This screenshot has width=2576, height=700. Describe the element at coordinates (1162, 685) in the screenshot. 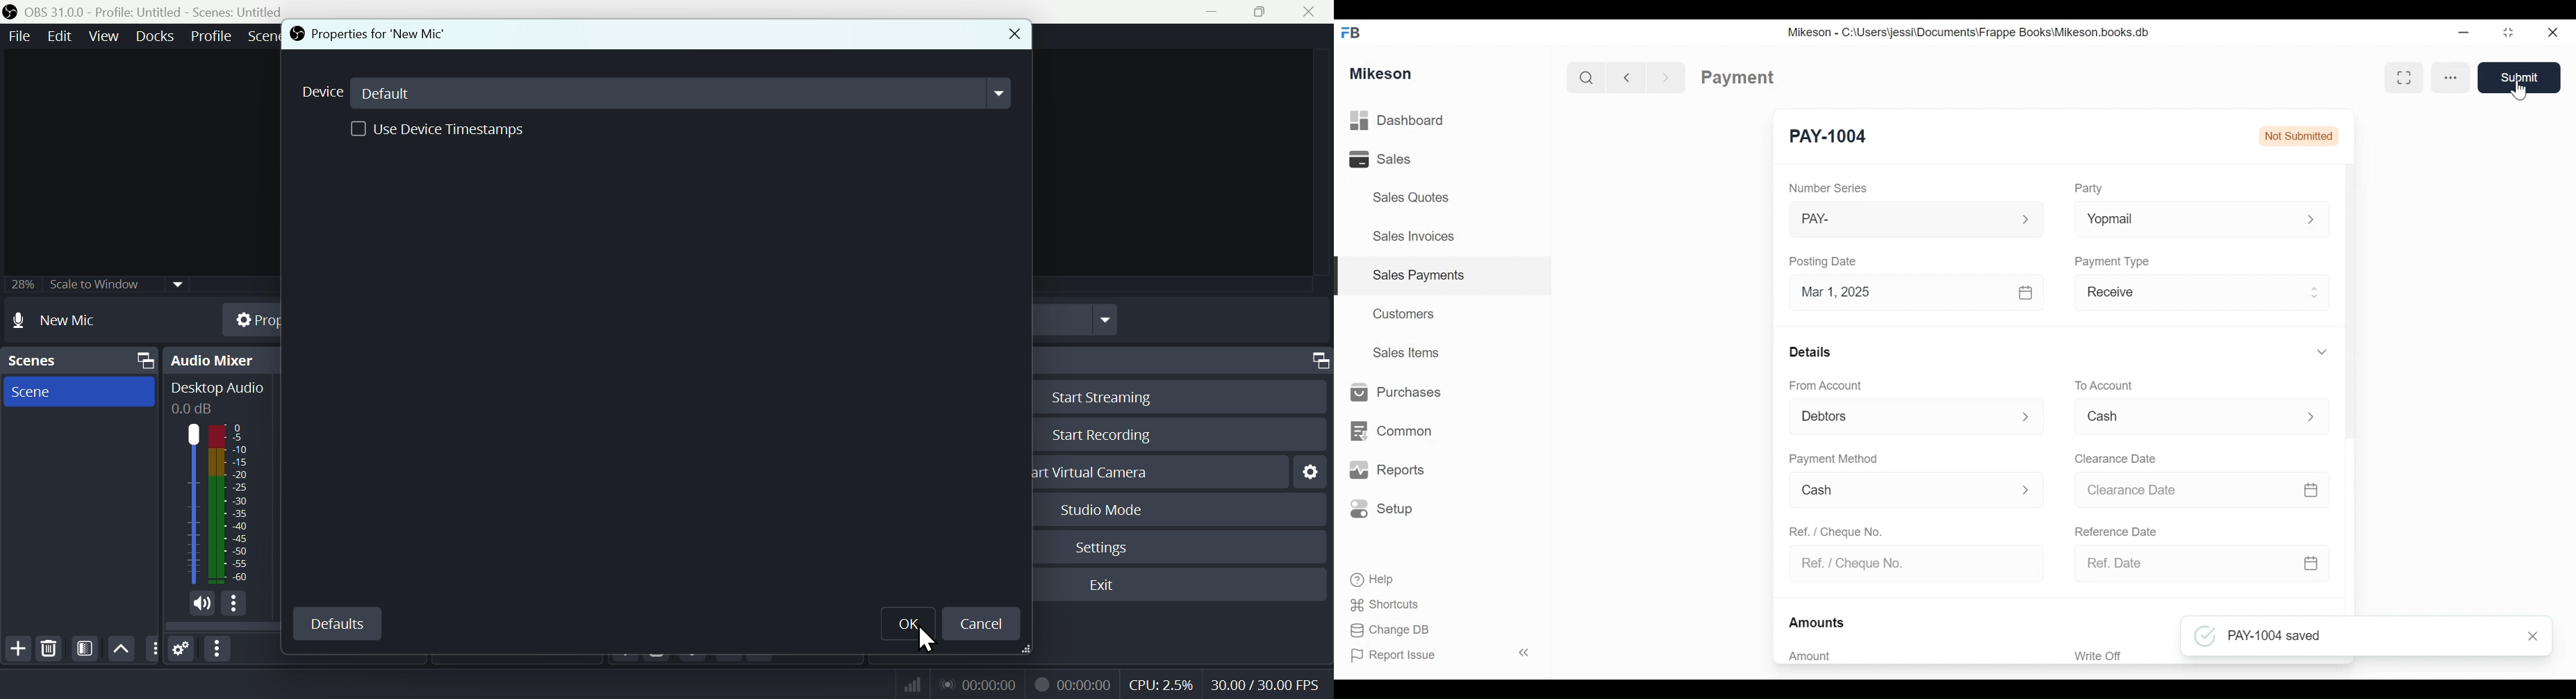

I see `CPU Usage` at that location.